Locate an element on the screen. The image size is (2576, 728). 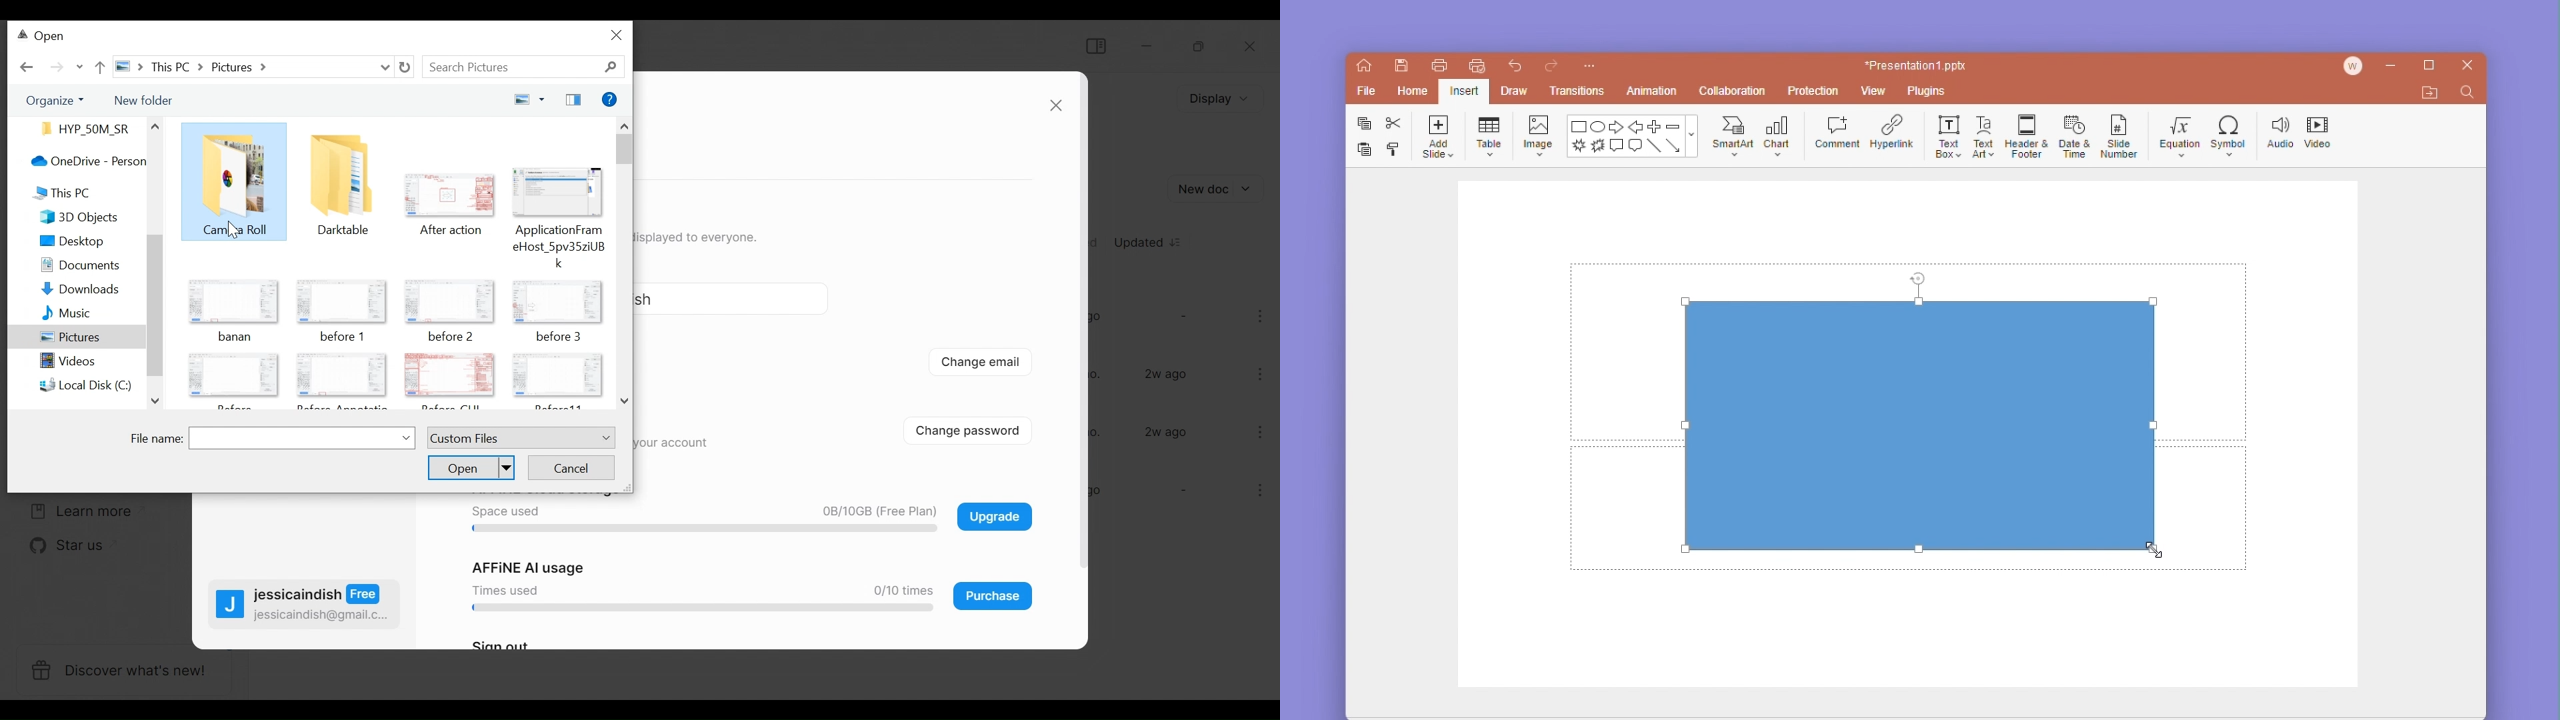
draw is located at coordinates (1515, 89).